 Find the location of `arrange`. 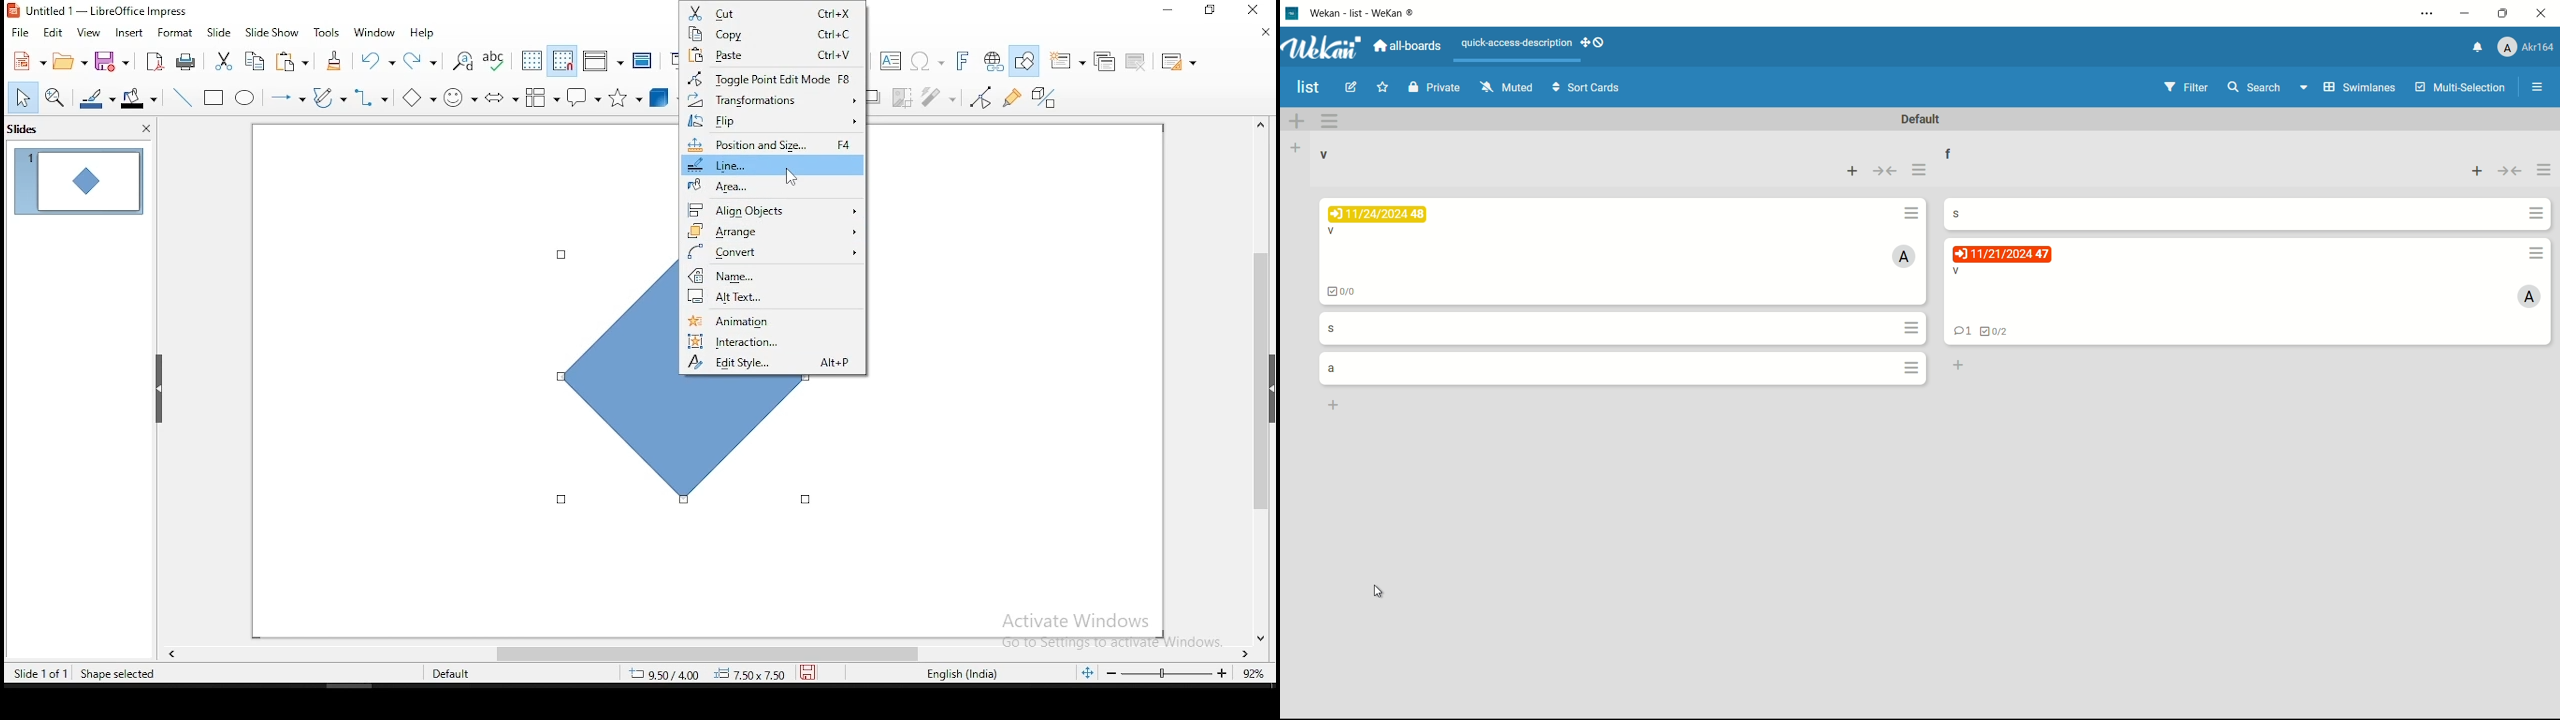

arrange is located at coordinates (771, 229).